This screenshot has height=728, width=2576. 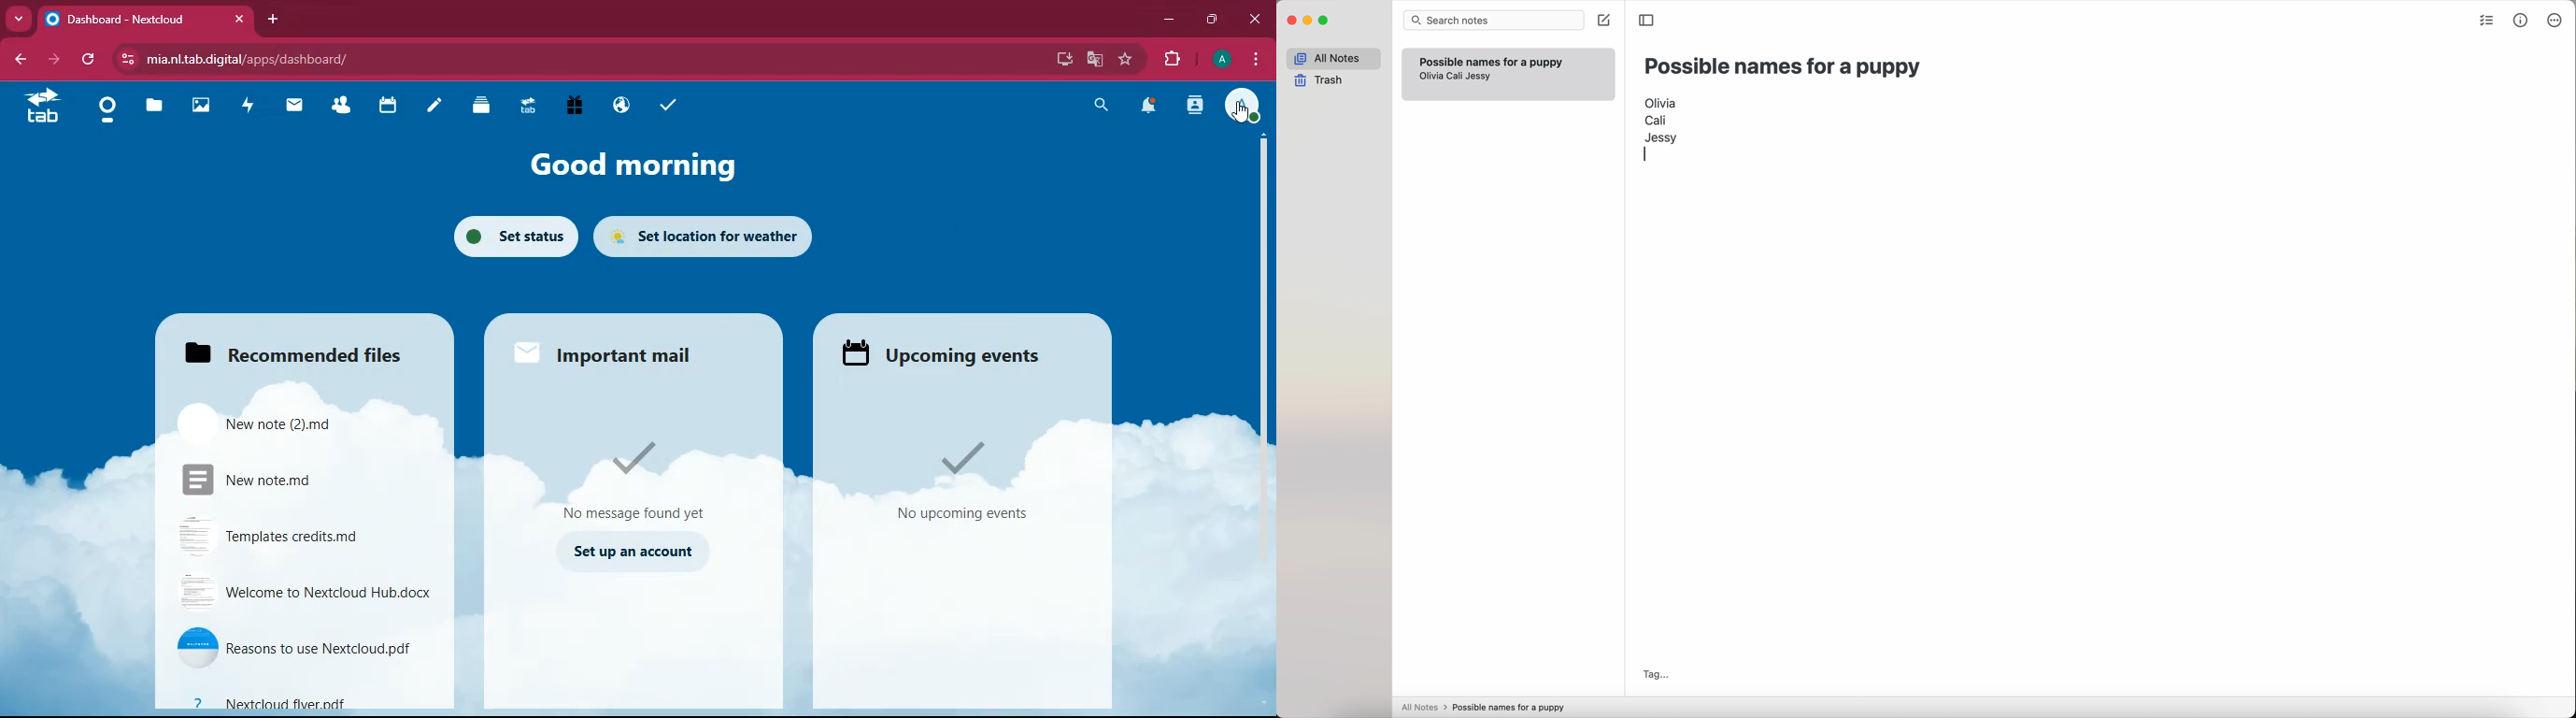 I want to click on minimize, so click(x=1164, y=20).